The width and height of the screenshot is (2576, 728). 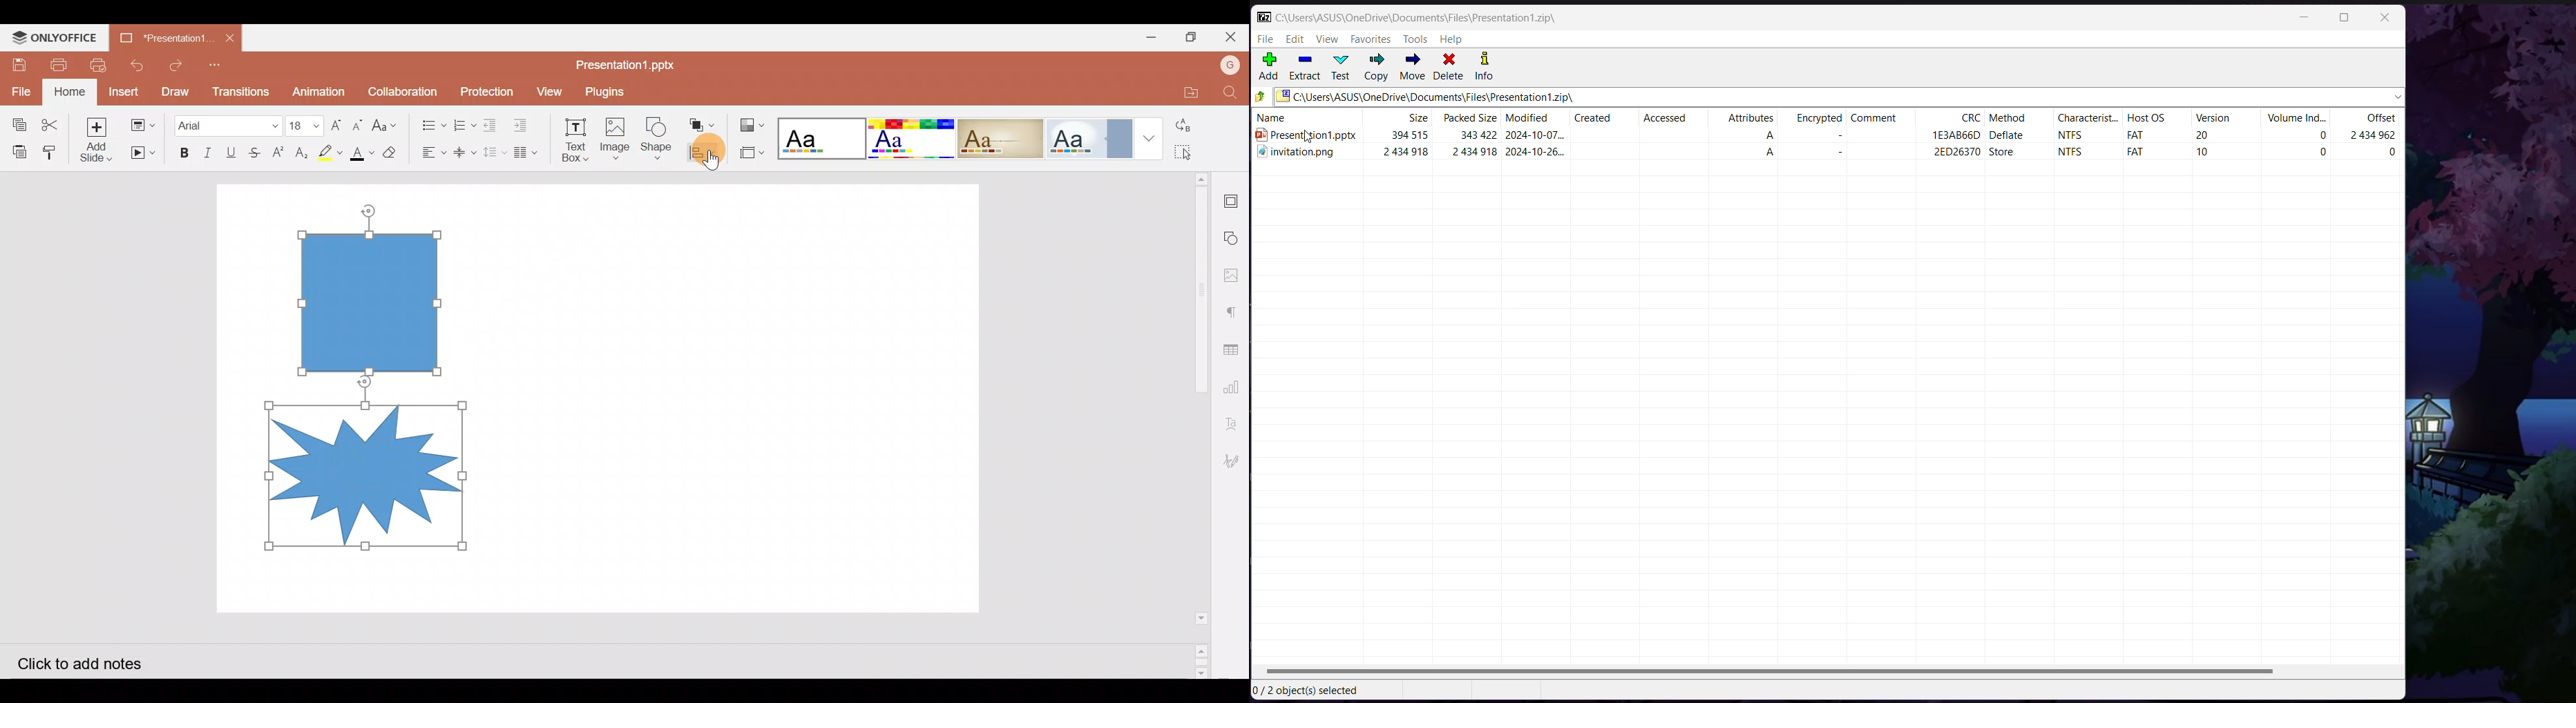 I want to click on Animation, so click(x=319, y=88).